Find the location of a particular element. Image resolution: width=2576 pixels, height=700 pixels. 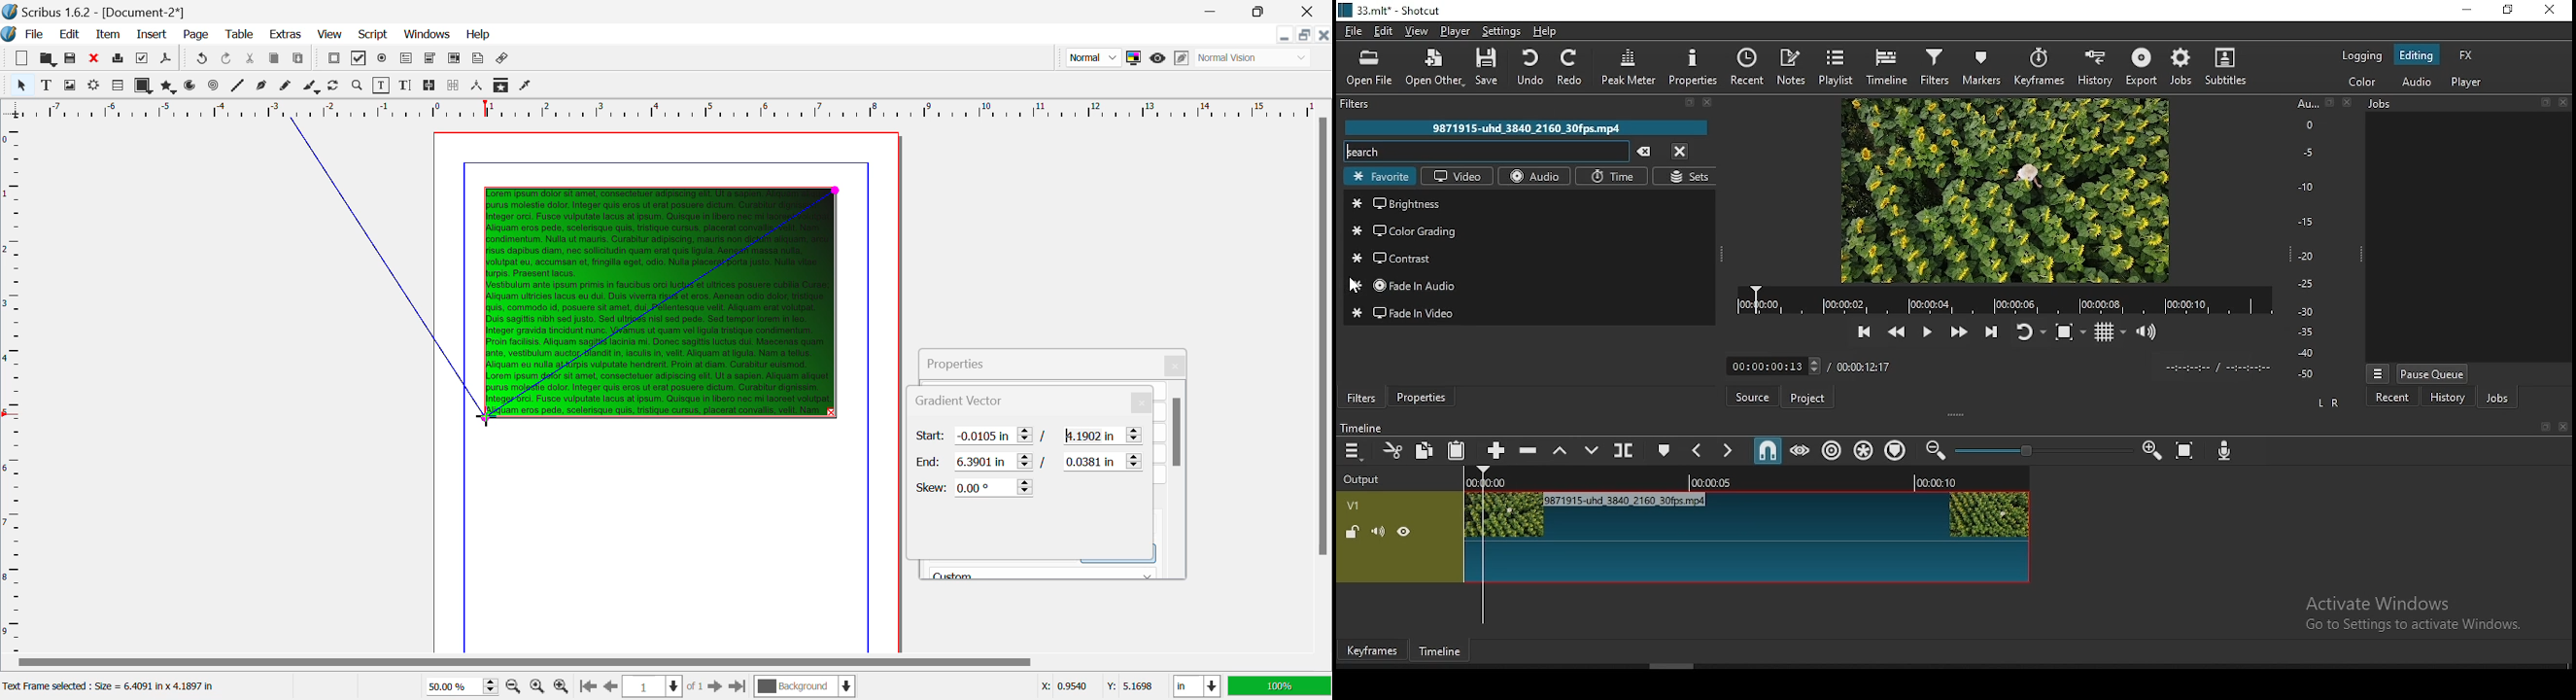

resize is located at coordinates (1689, 102).